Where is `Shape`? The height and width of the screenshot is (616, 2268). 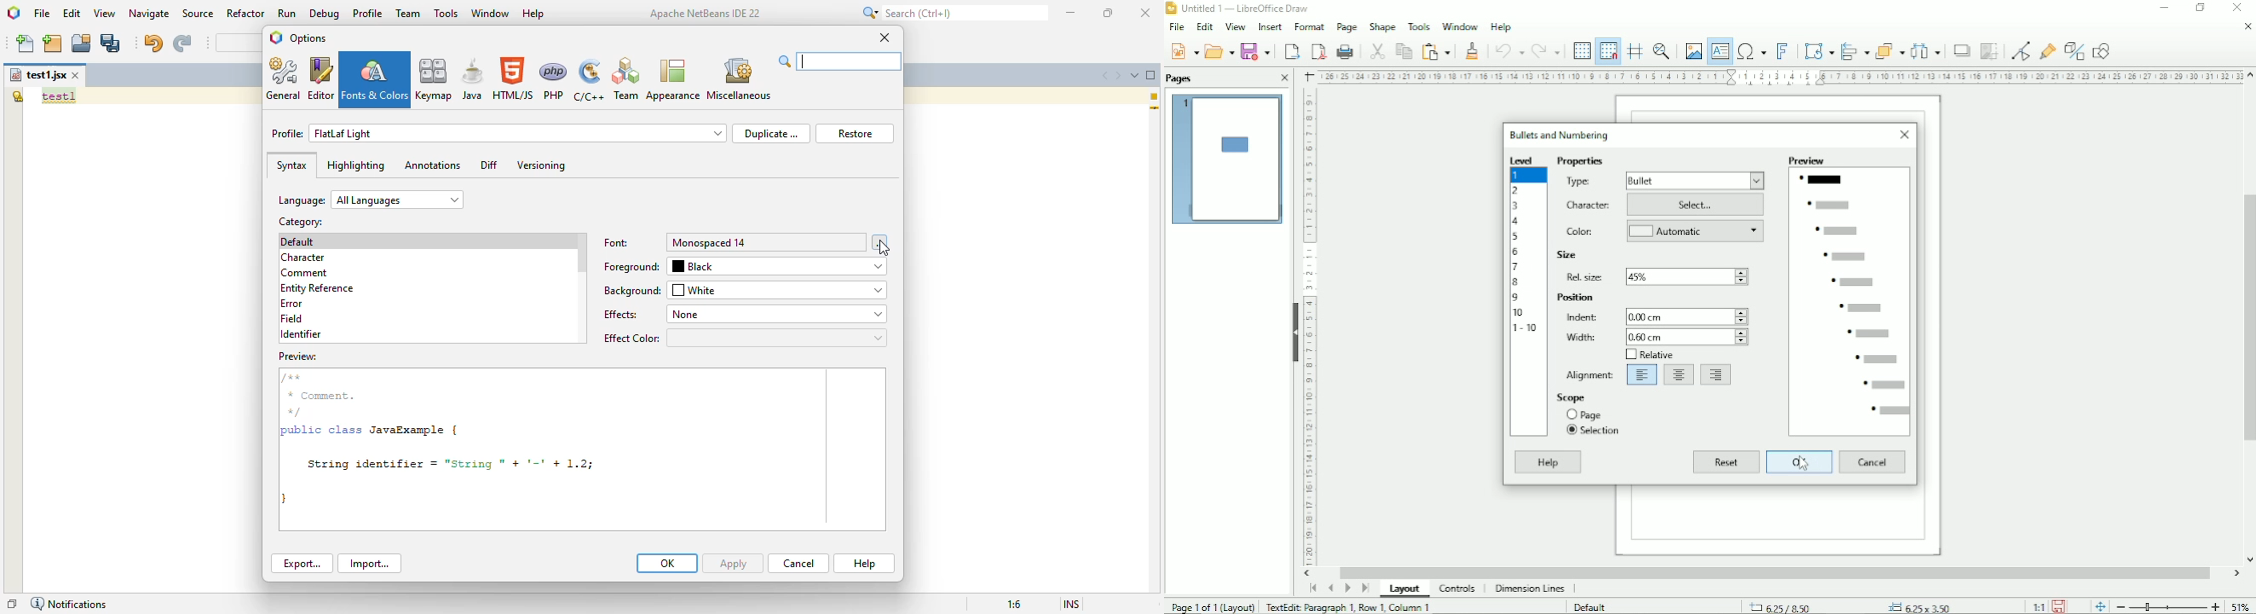 Shape is located at coordinates (1381, 26).